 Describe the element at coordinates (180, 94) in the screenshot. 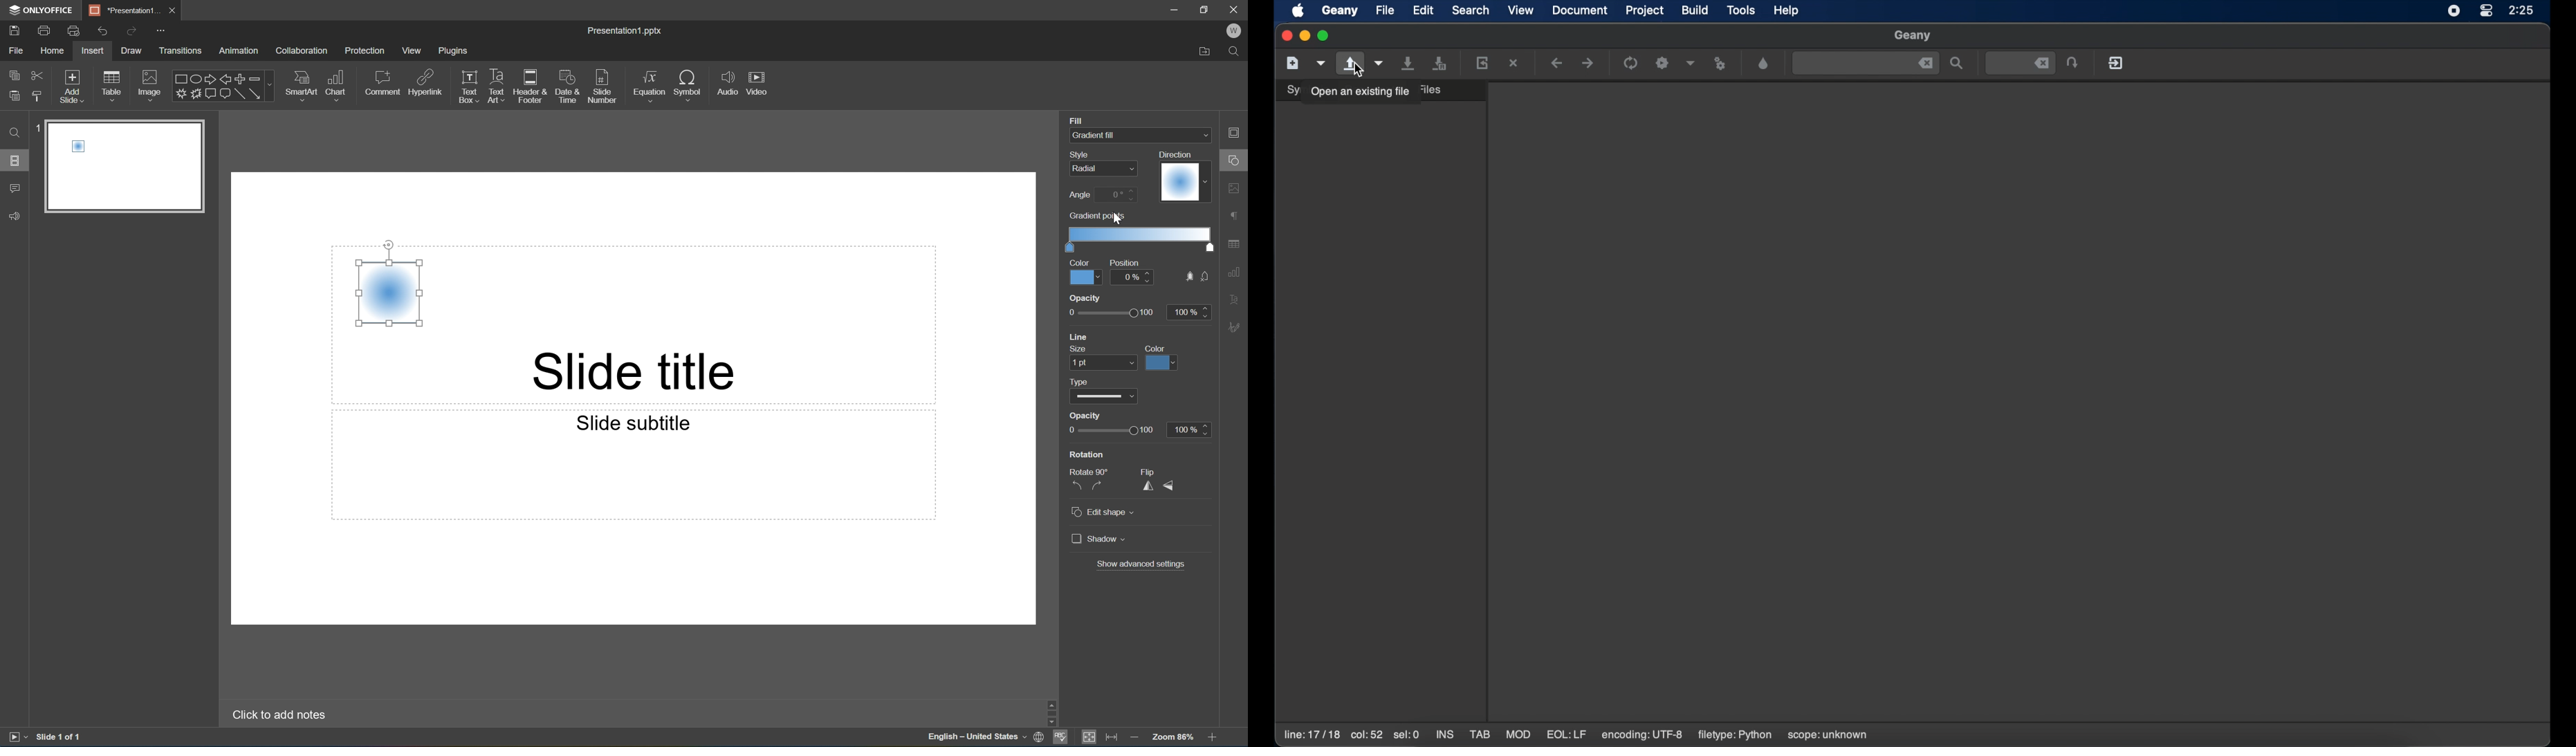

I see `` at that location.